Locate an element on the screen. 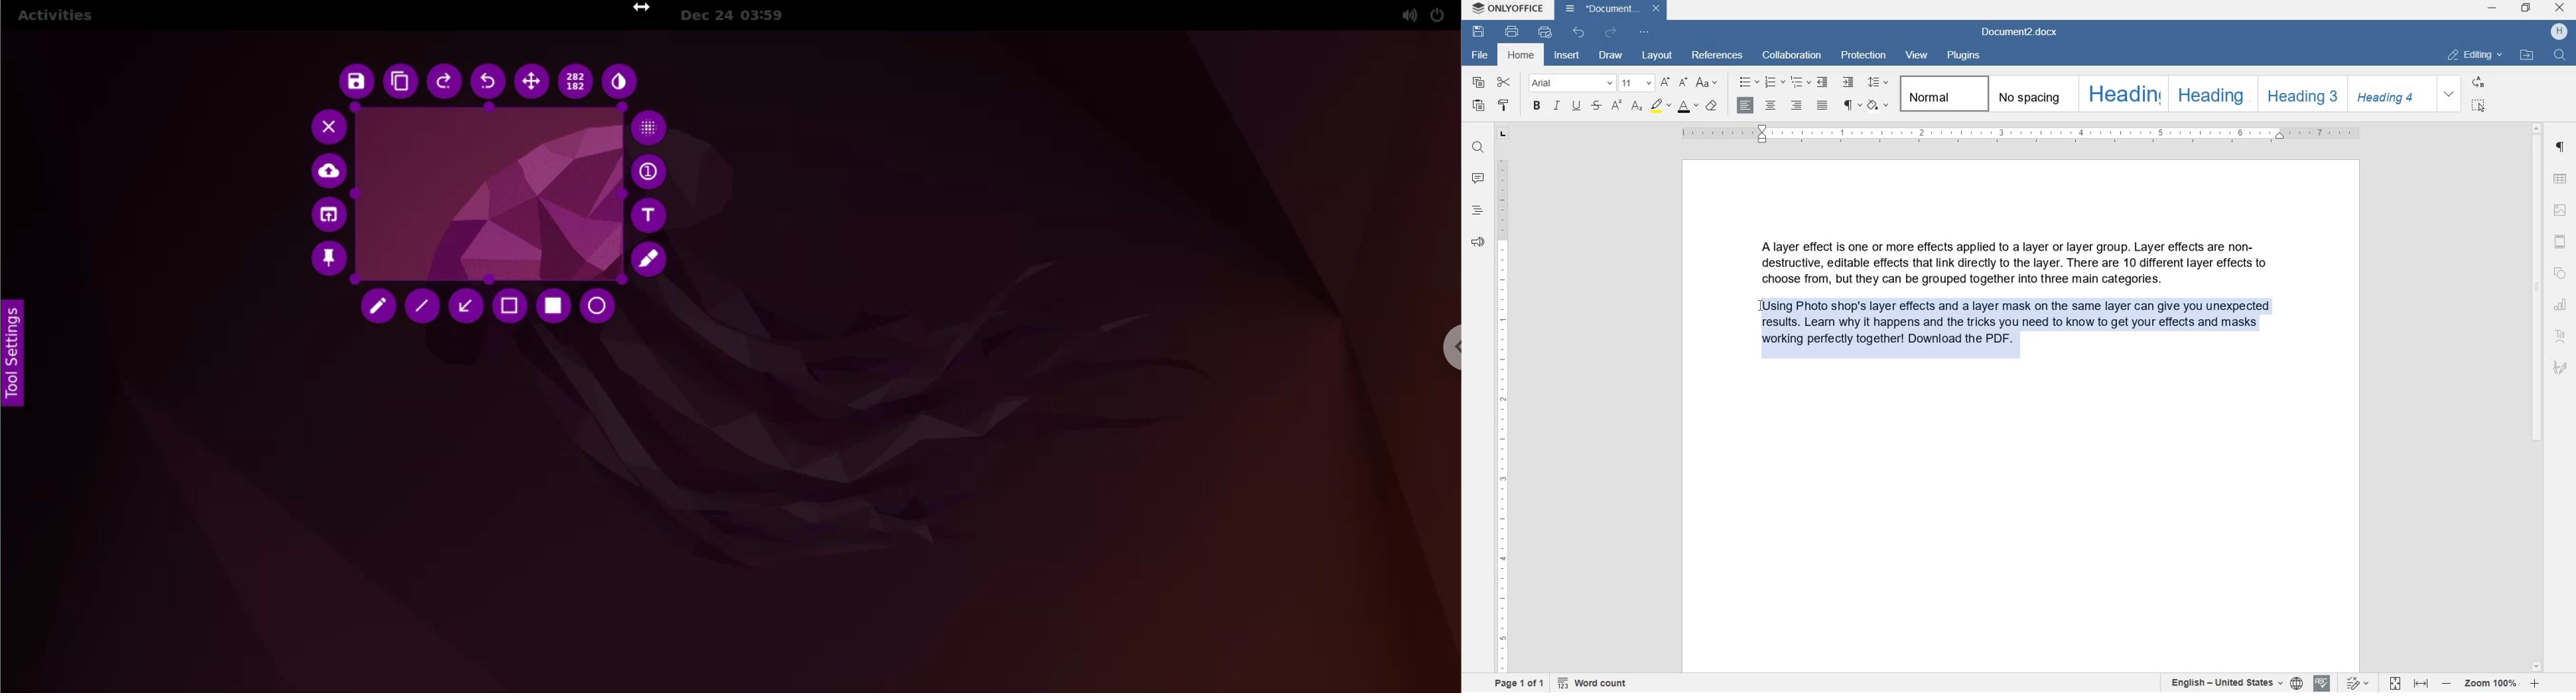  SPELL CHECKING is located at coordinates (2322, 683).